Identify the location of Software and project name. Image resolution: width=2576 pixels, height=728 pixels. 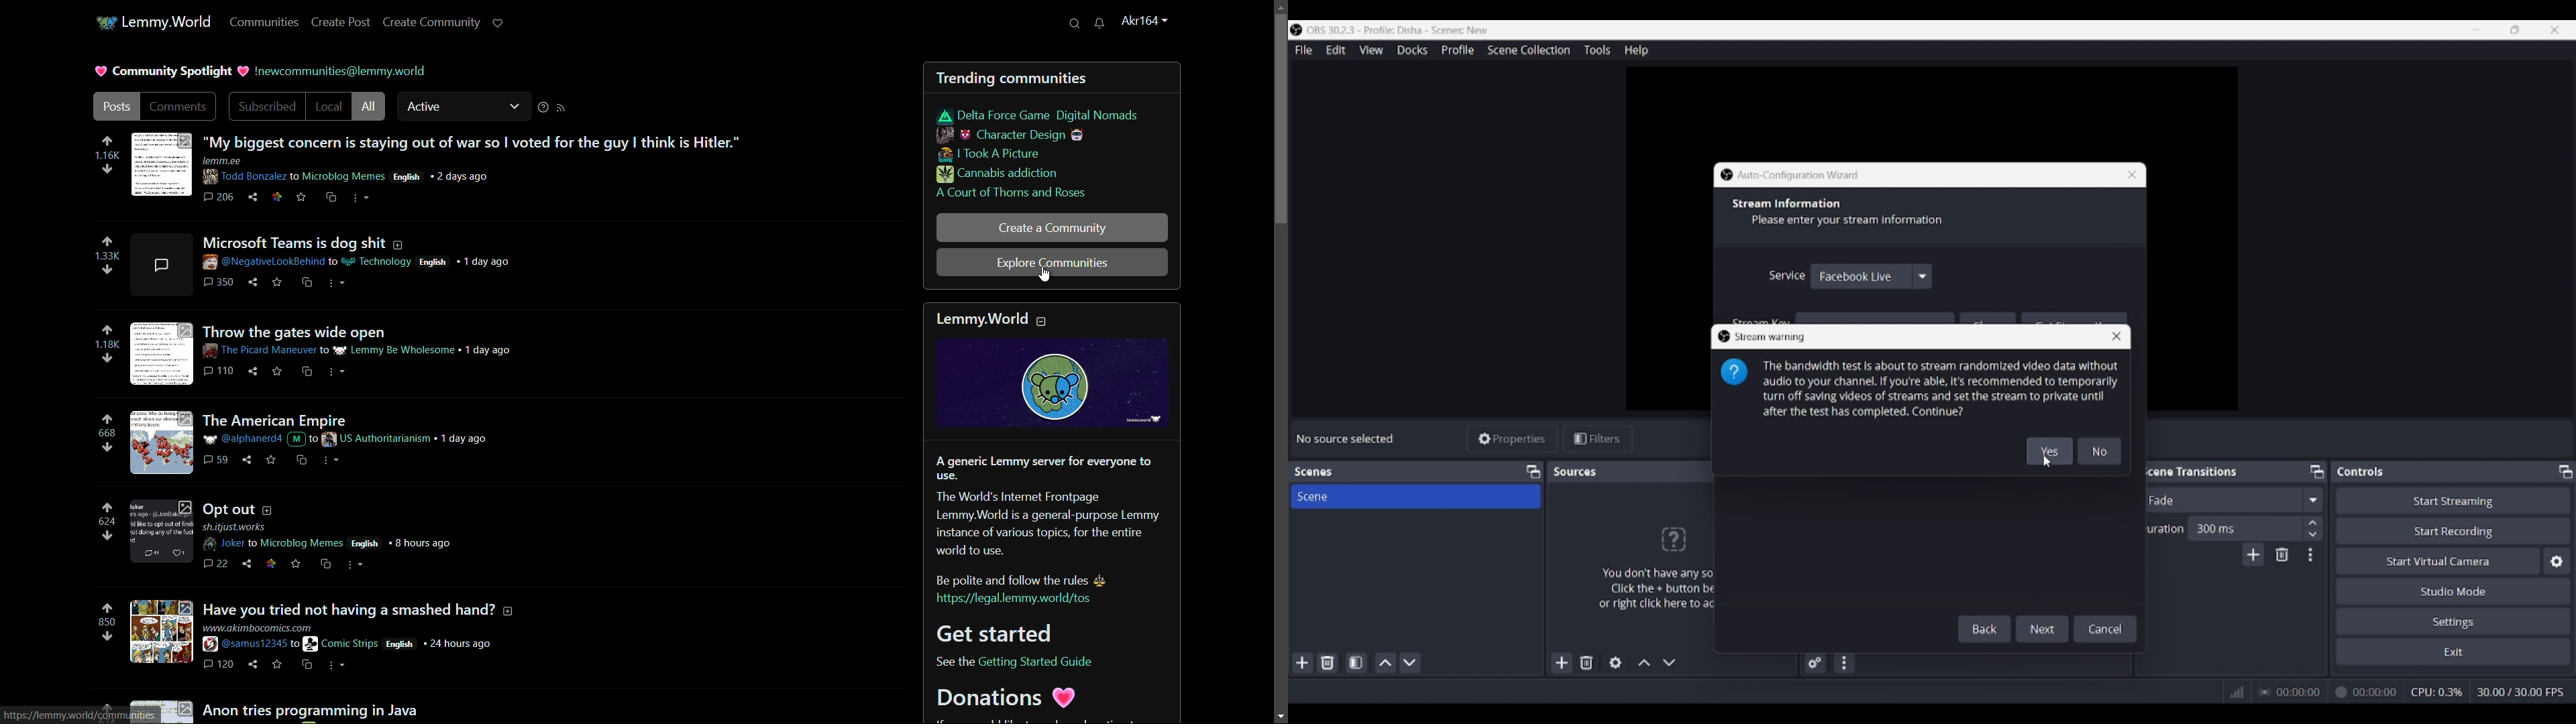
(1403, 30).